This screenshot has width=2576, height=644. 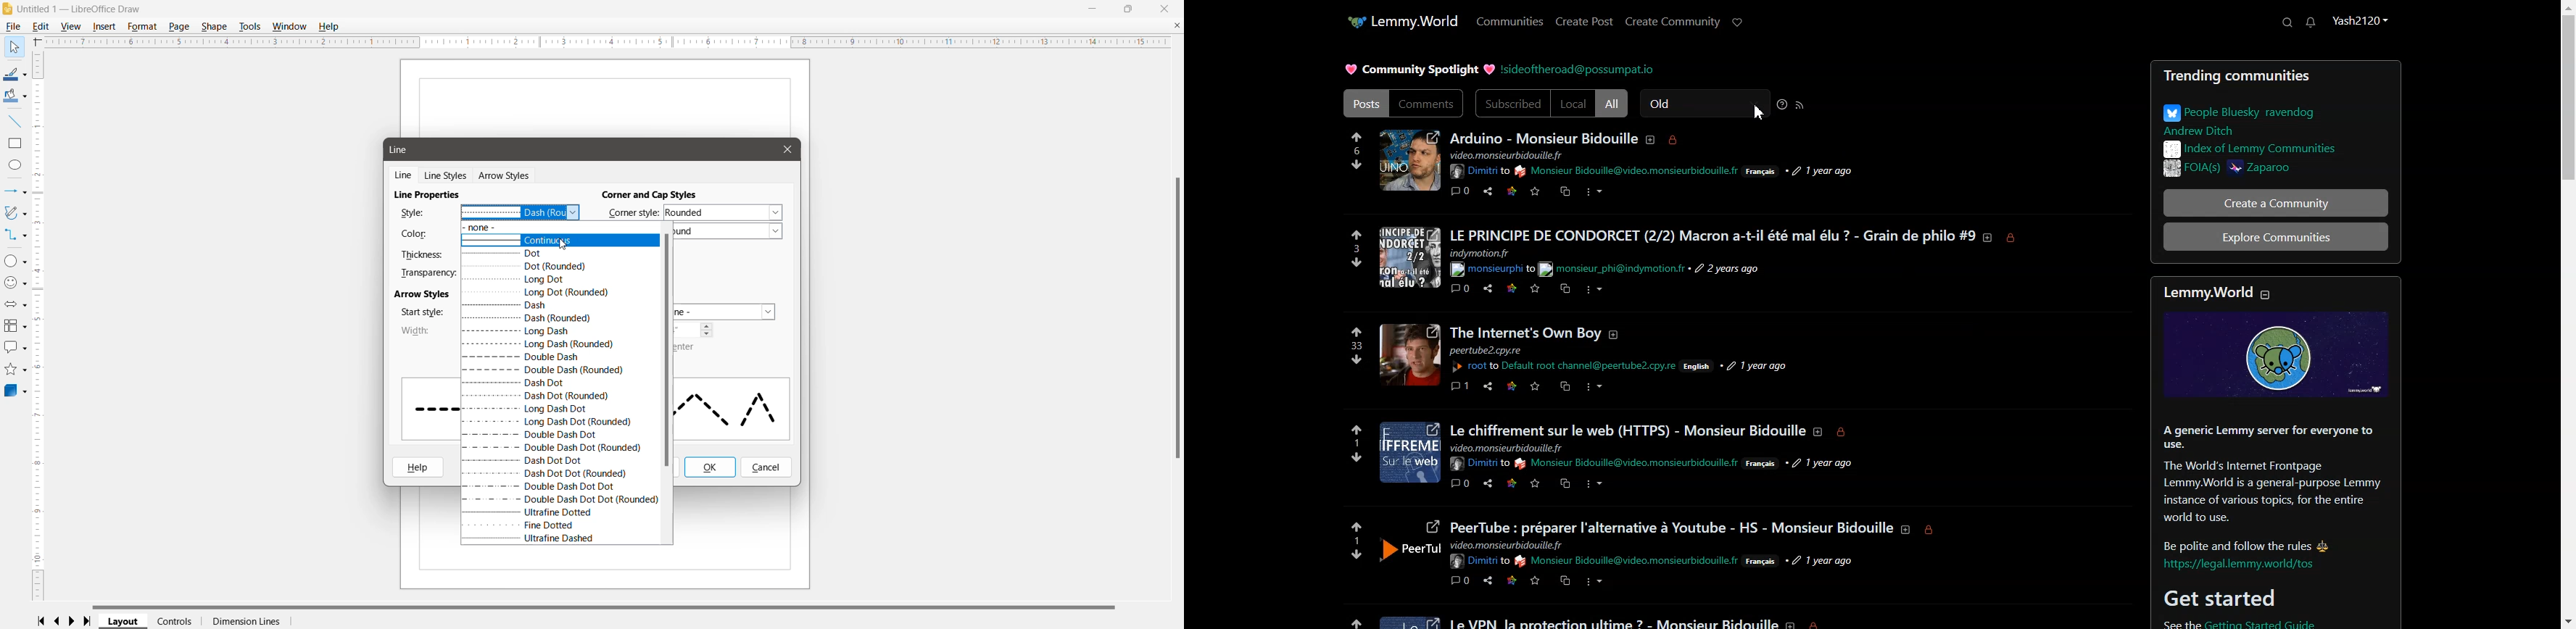 What do you see at coordinates (1461, 482) in the screenshot?
I see `comment` at bounding box center [1461, 482].